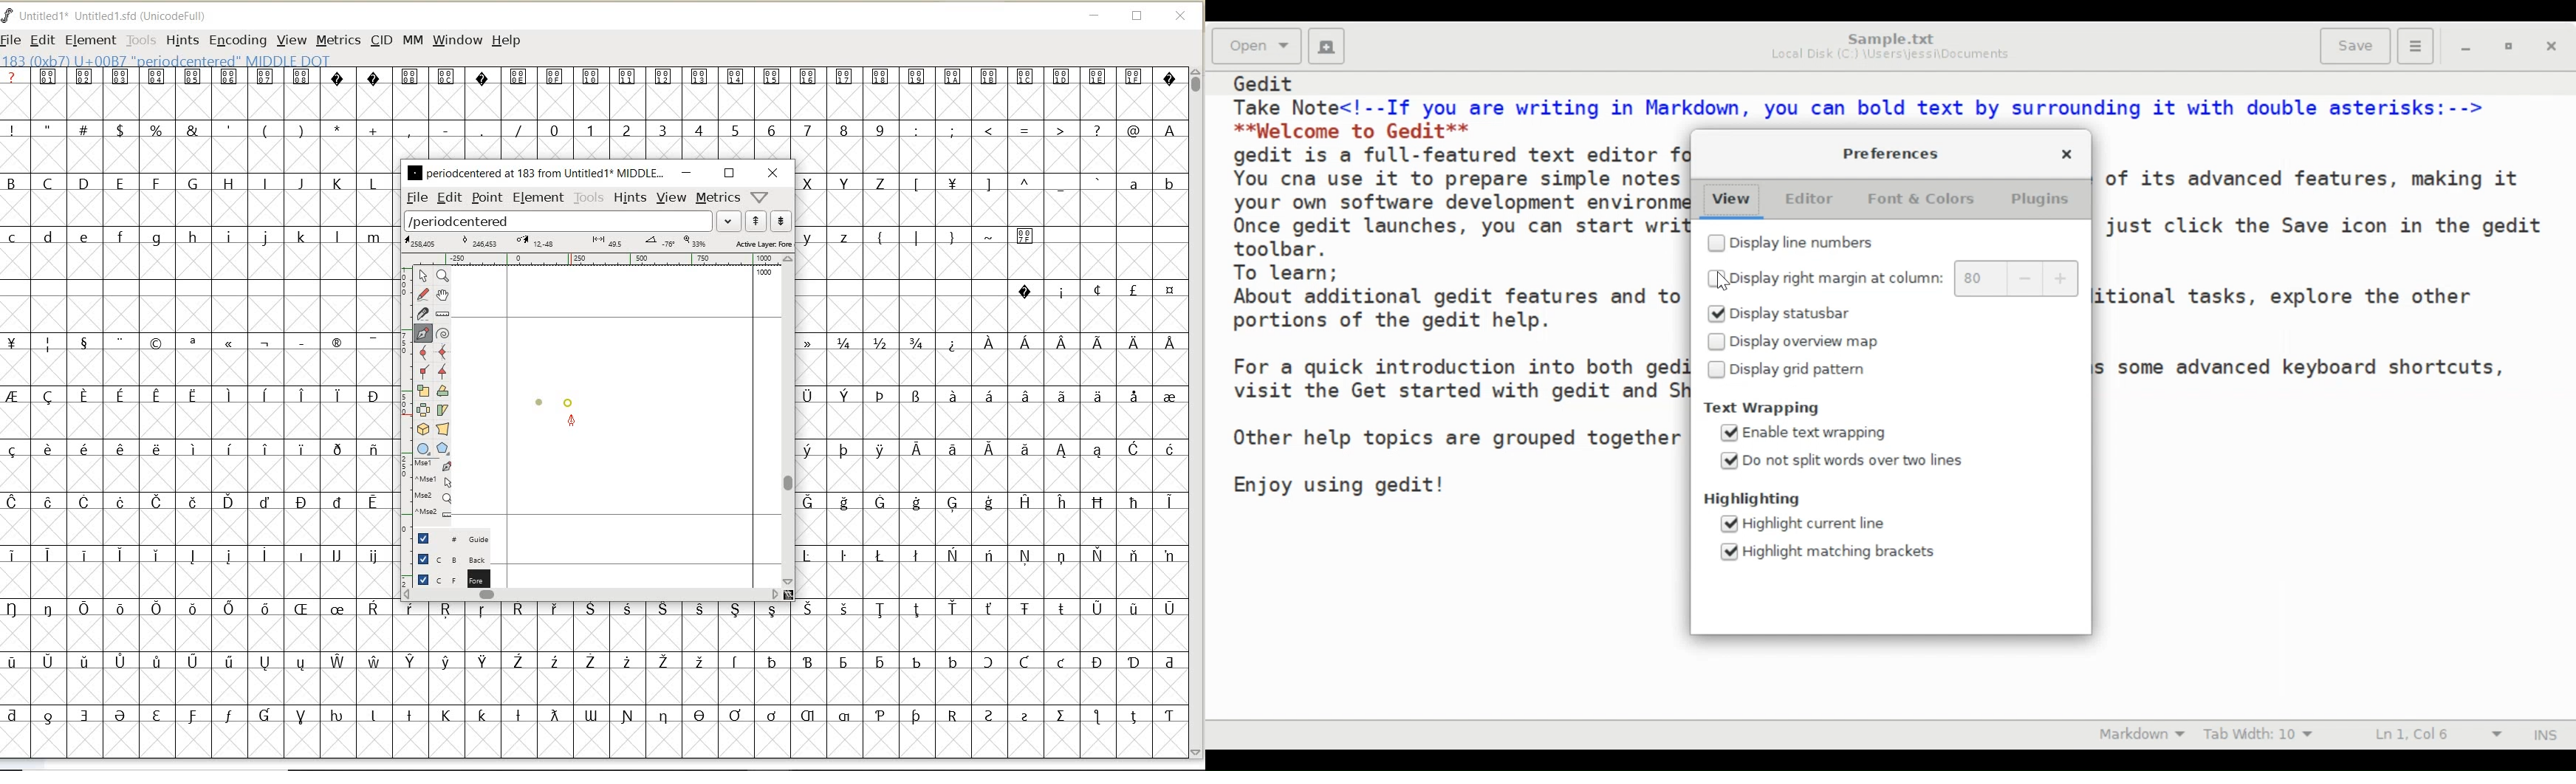 This screenshot has width=2576, height=784. What do you see at coordinates (1791, 241) in the screenshot?
I see `(un)select Display line numbers` at bounding box center [1791, 241].